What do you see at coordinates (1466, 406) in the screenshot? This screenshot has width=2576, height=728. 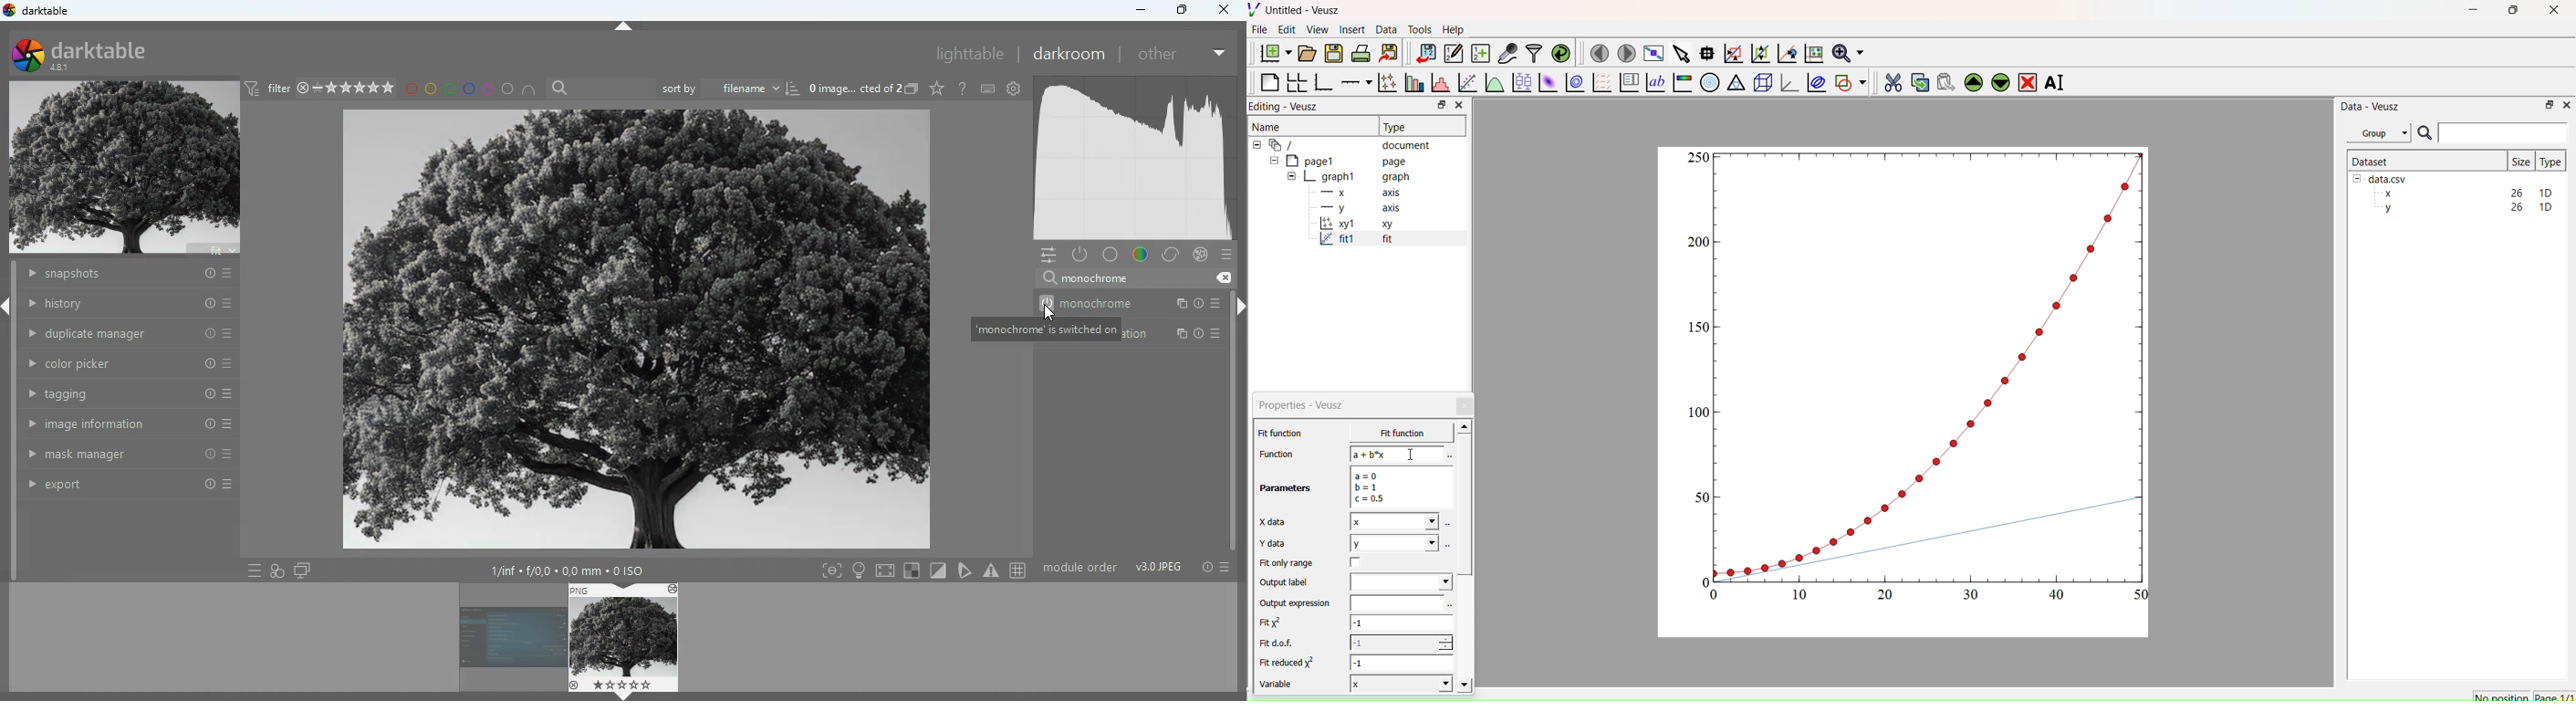 I see `Close` at bounding box center [1466, 406].